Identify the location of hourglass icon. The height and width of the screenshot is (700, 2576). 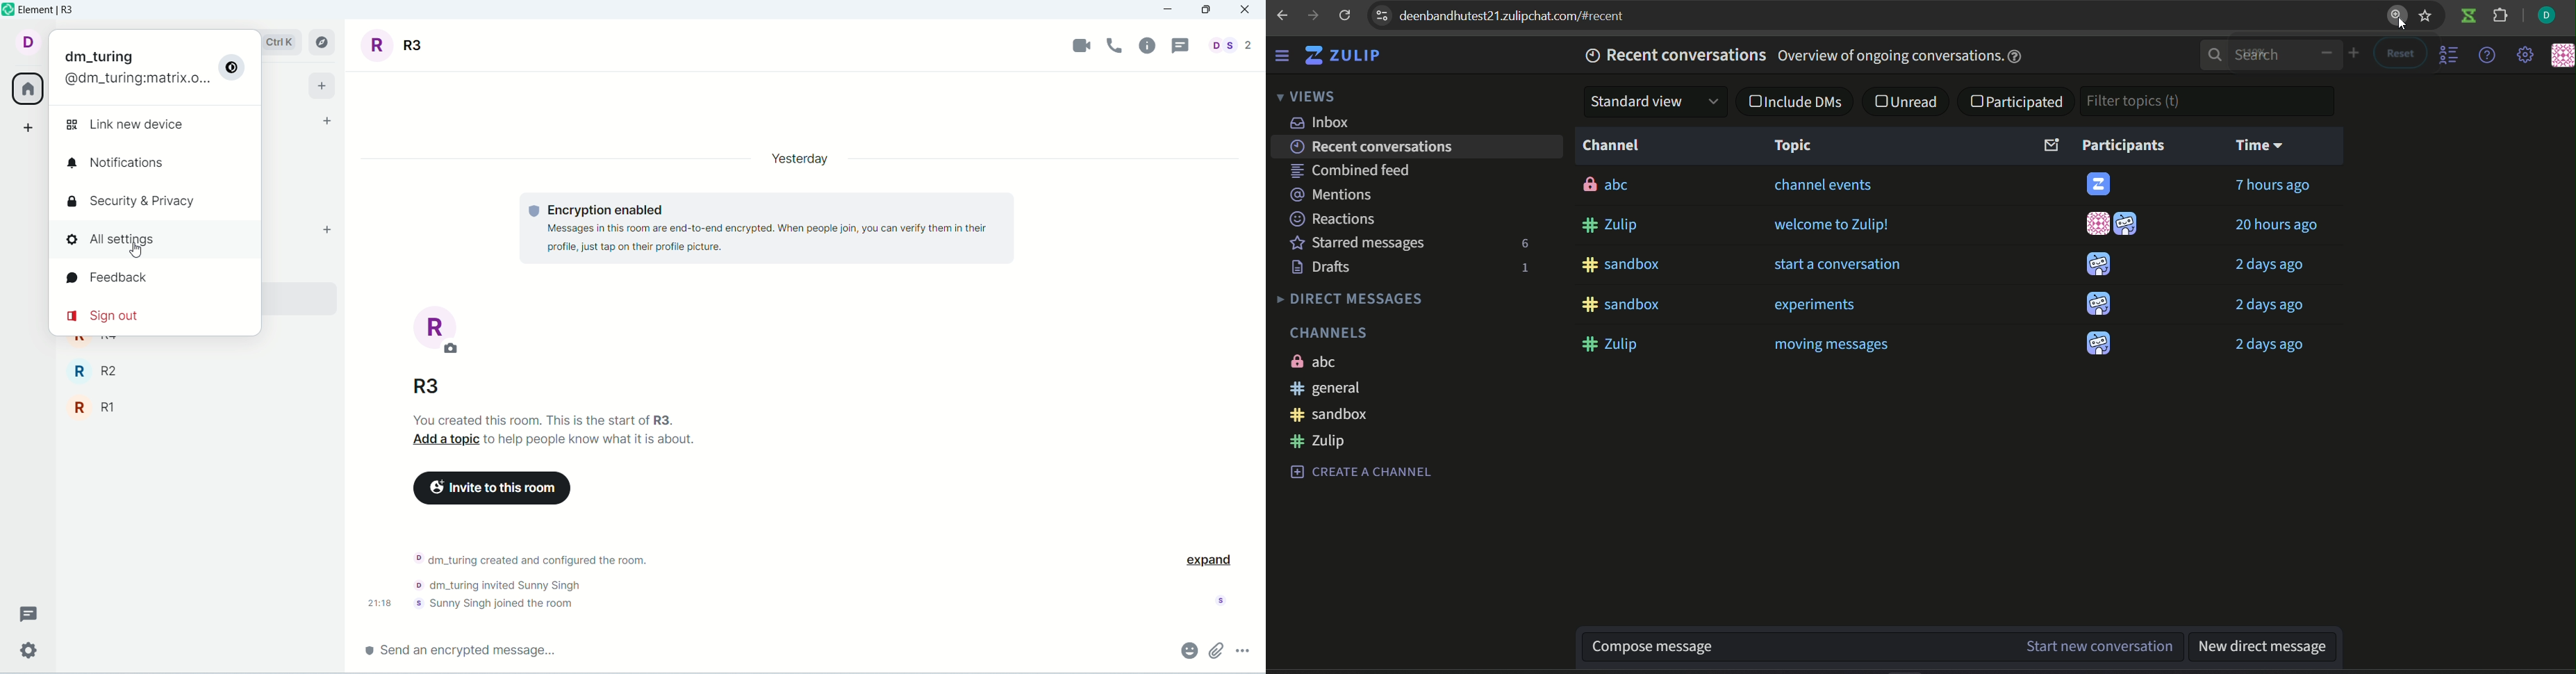
(2468, 17).